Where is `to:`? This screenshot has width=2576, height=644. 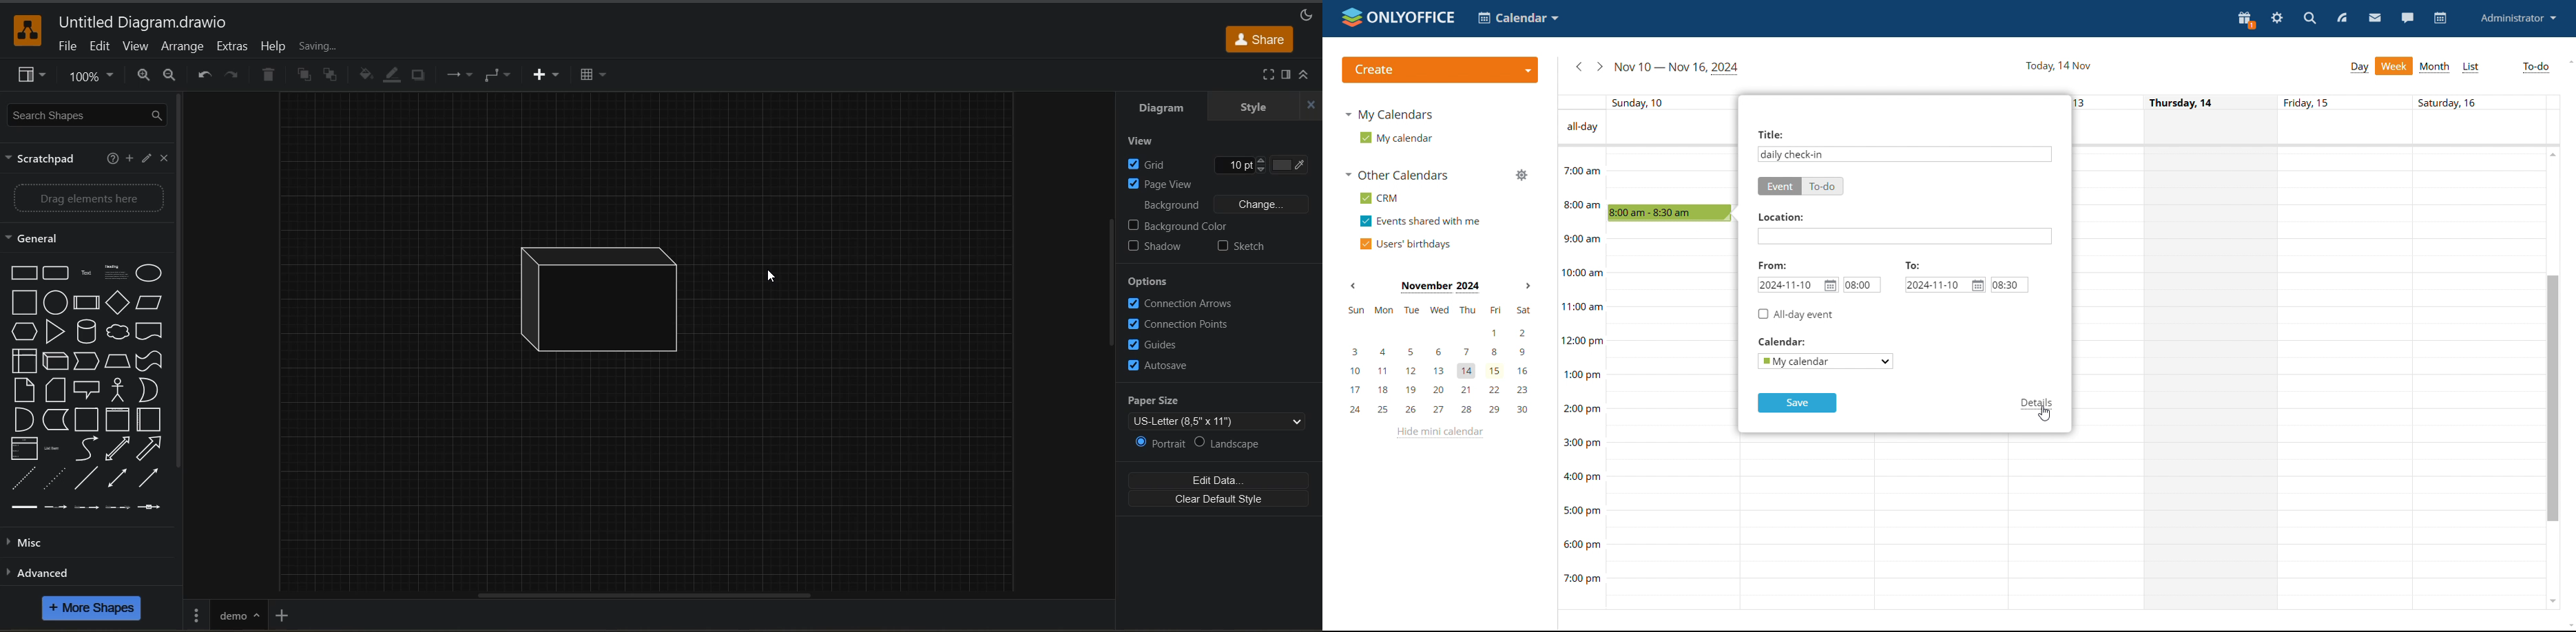
to: is located at coordinates (1917, 266).